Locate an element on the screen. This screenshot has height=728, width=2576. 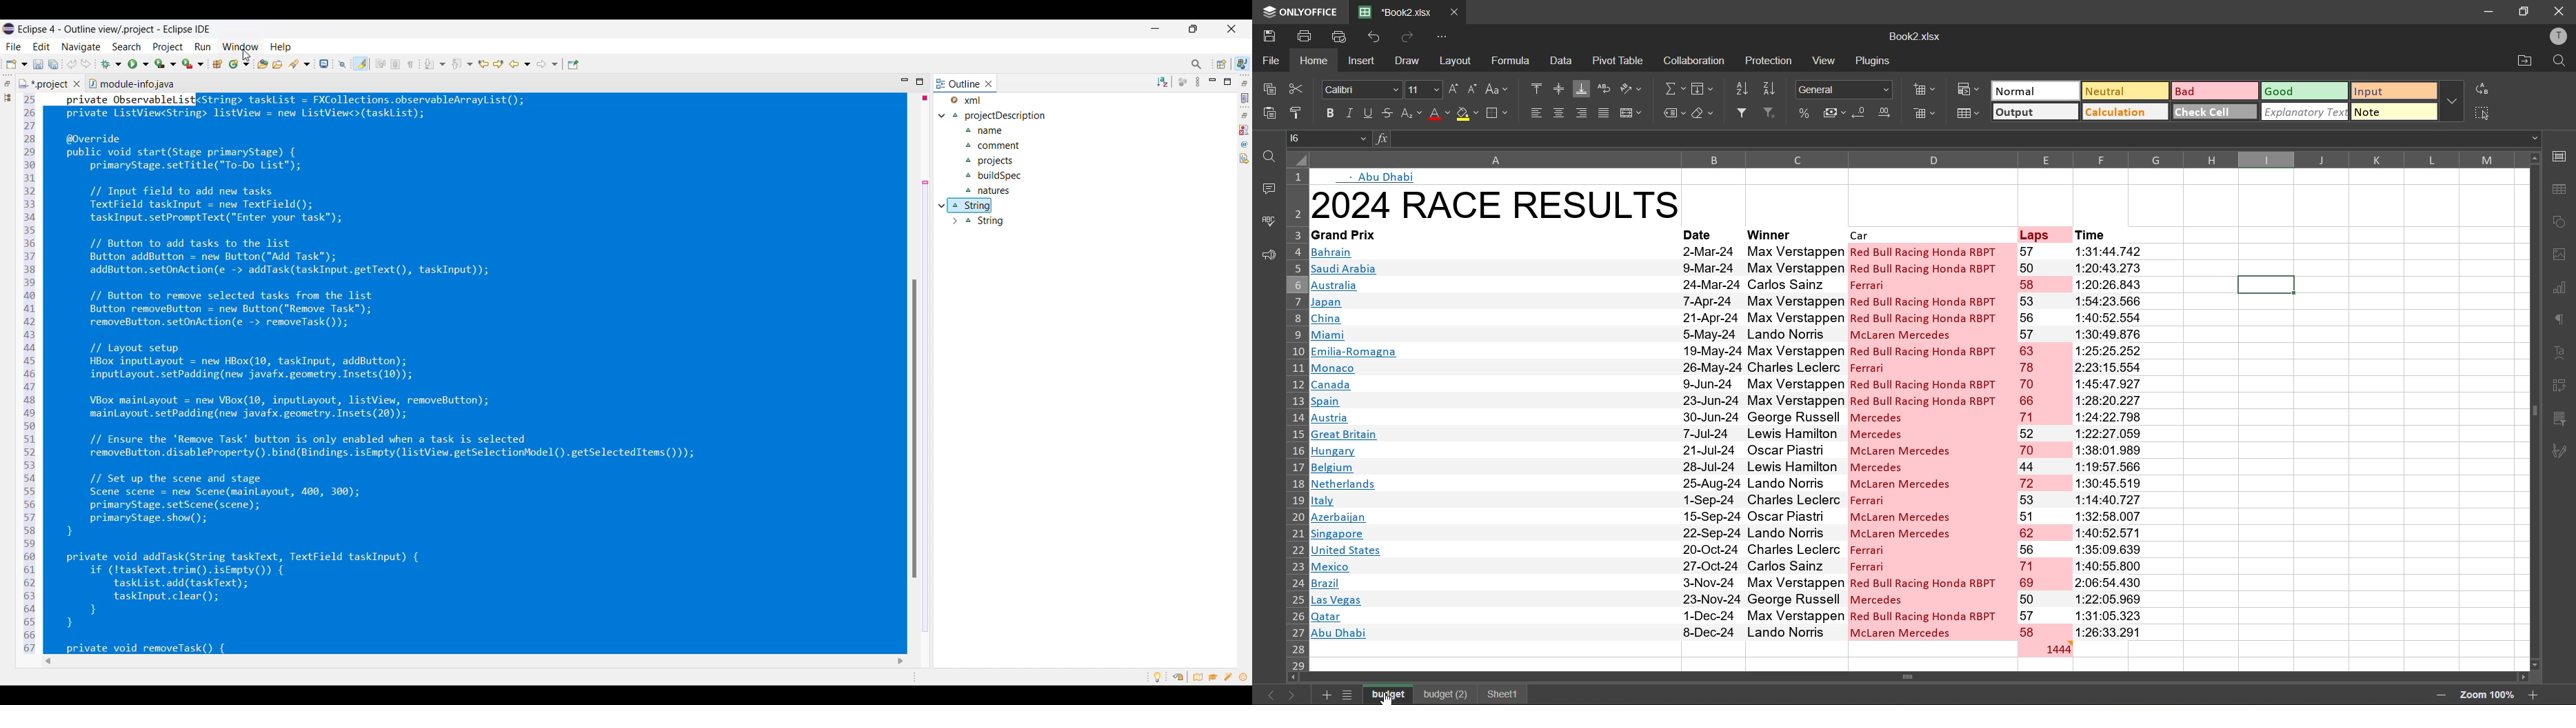
clear is located at coordinates (1708, 115).